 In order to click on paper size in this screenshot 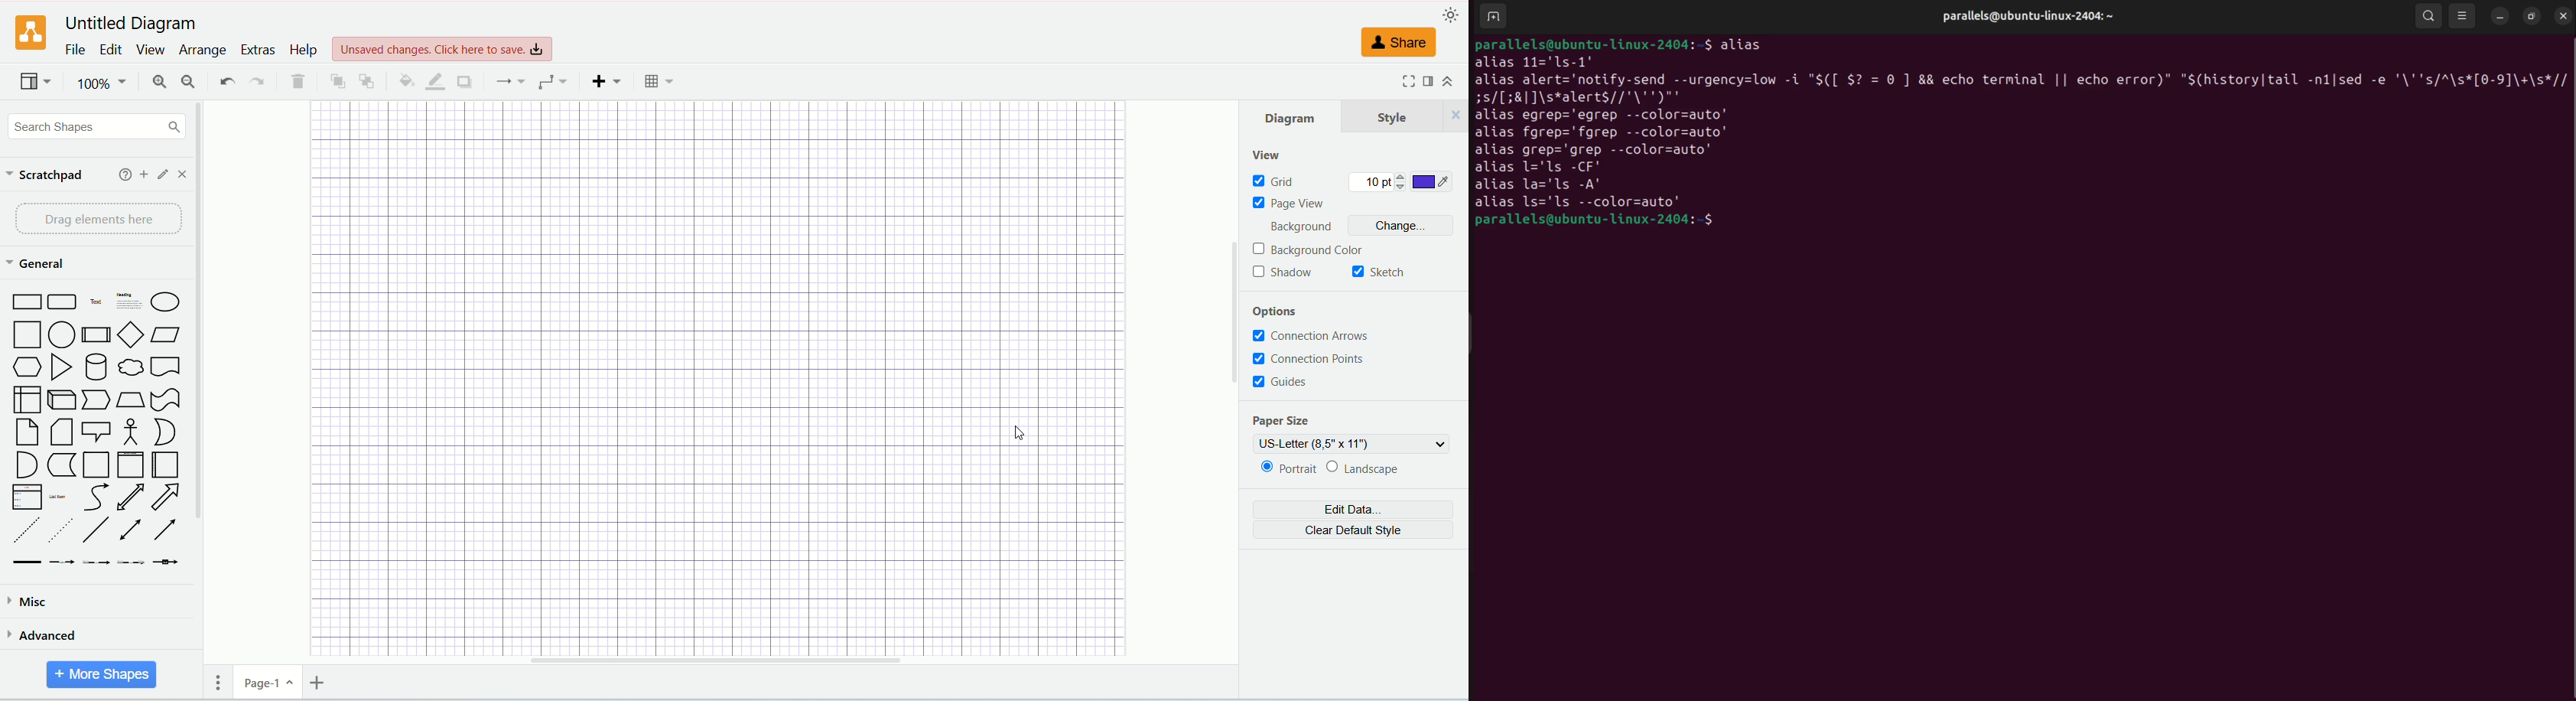, I will do `click(1279, 420)`.